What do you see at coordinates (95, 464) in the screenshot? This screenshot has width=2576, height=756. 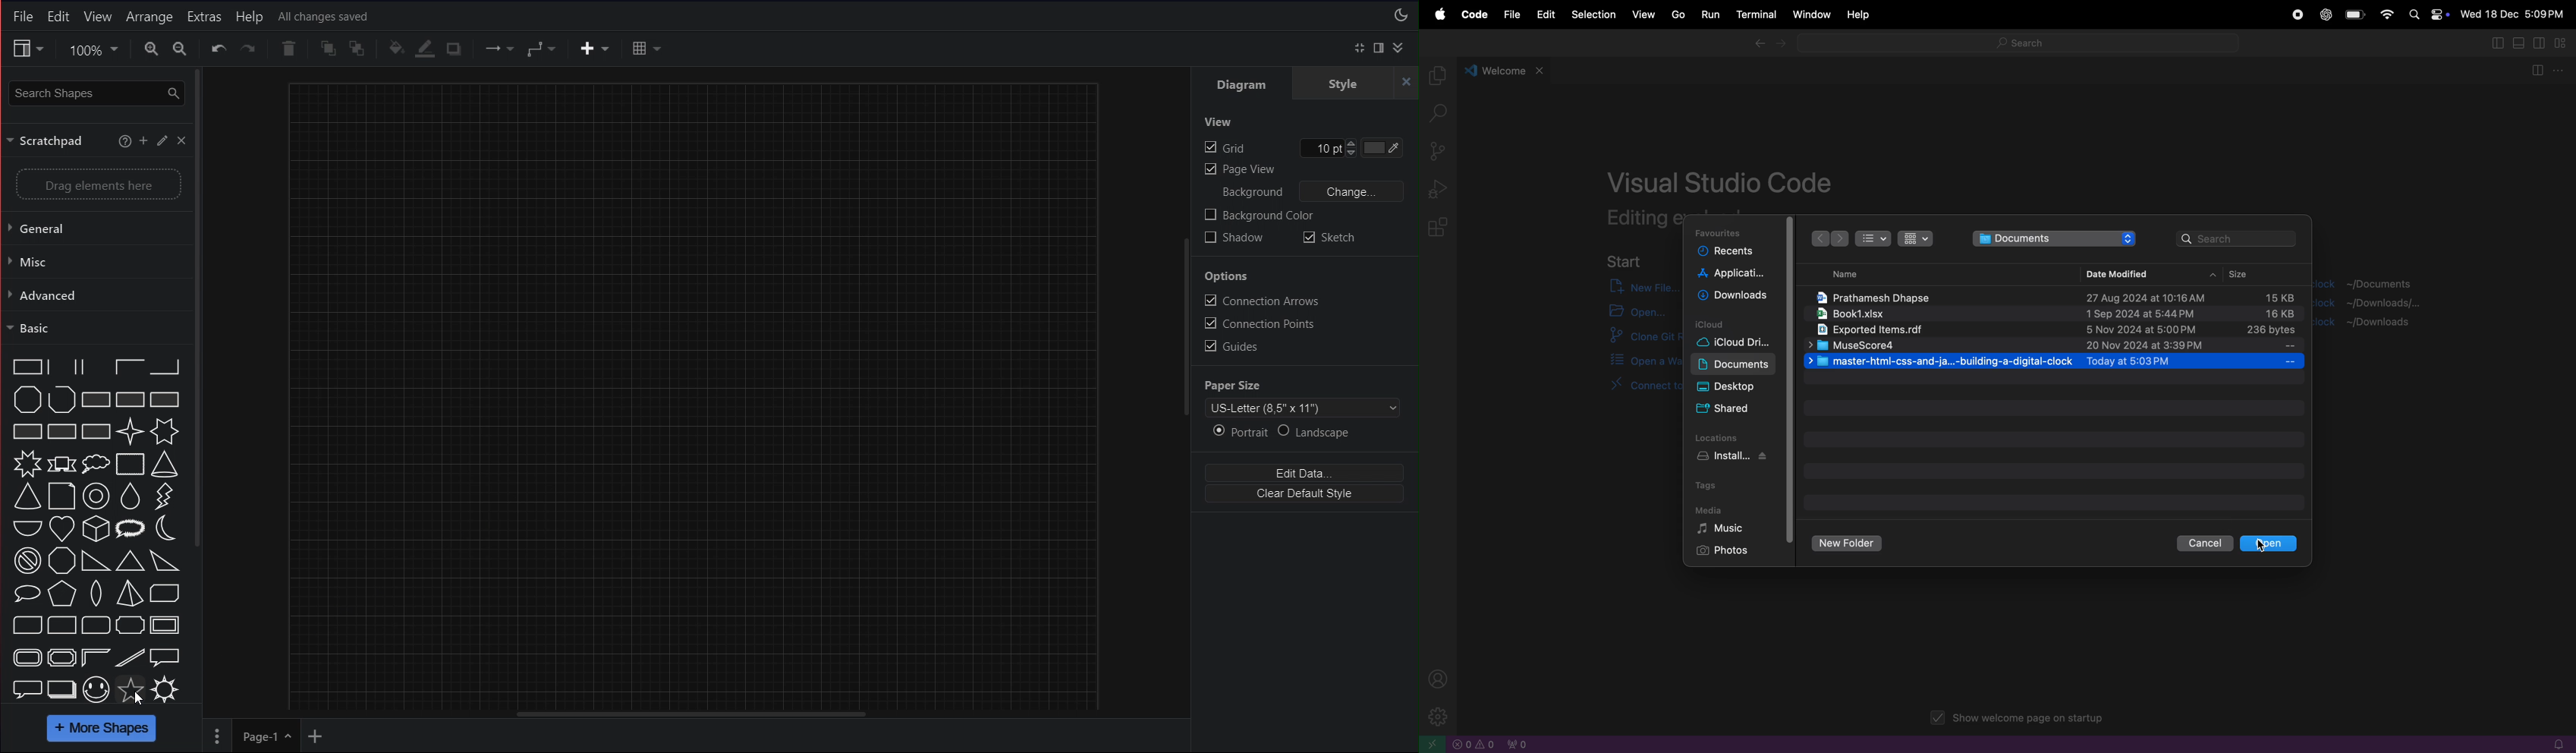 I see `cloud callout` at bounding box center [95, 464].